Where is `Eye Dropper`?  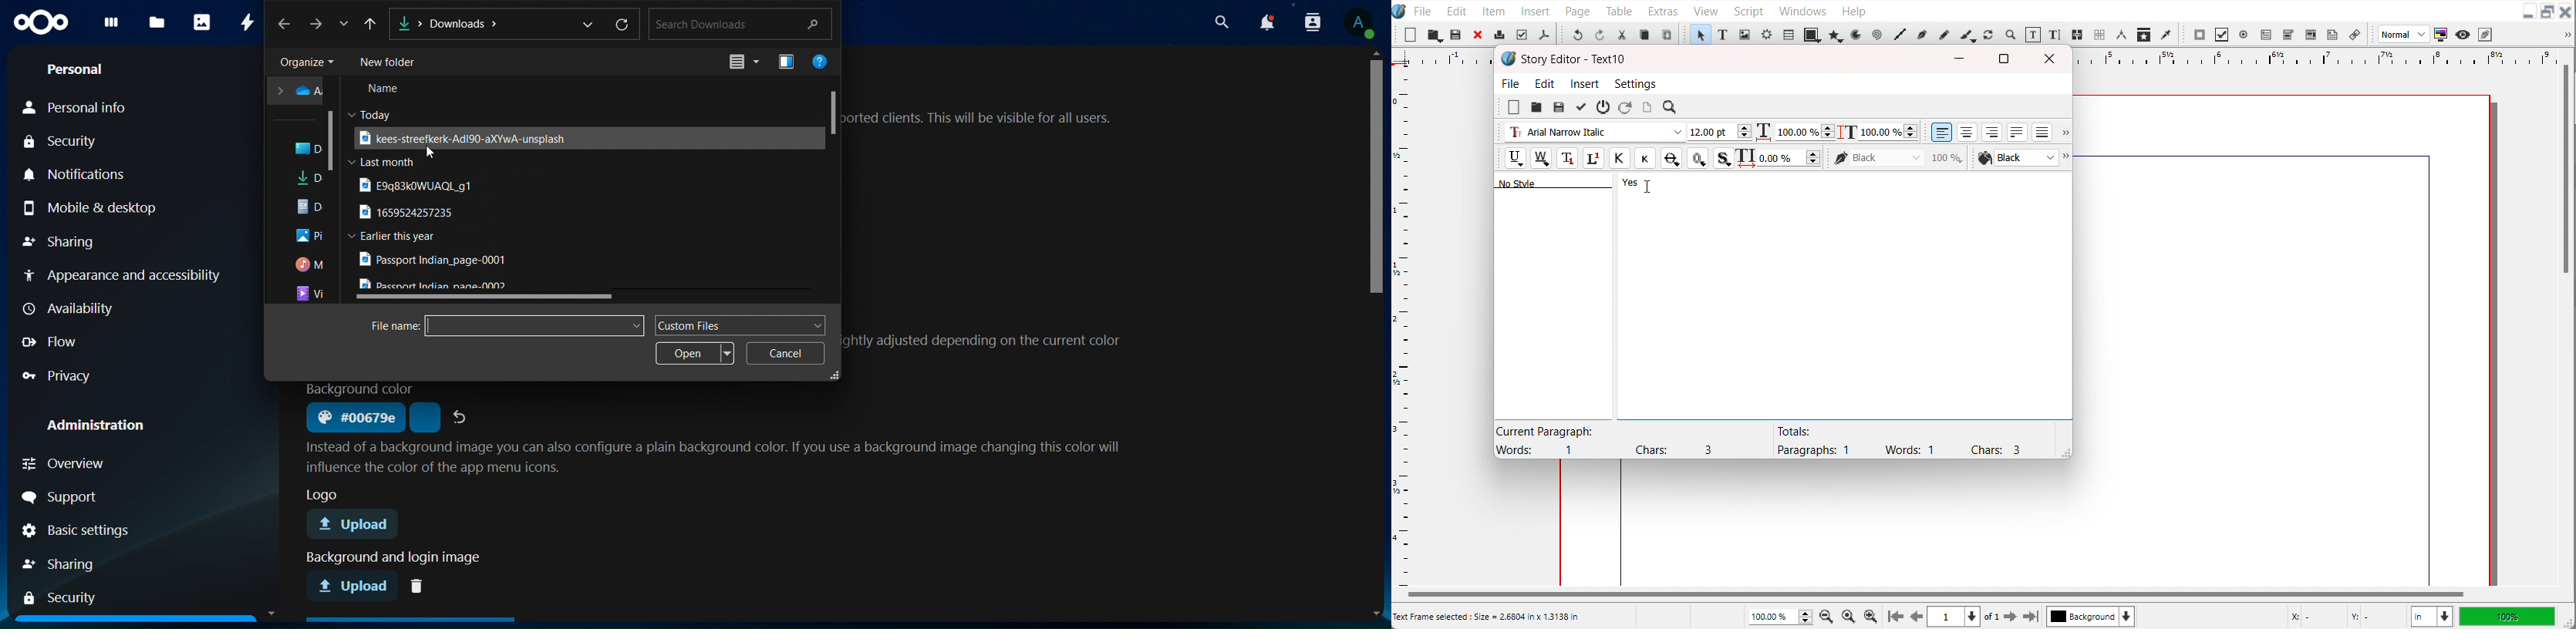
Eye Dropper is located at coordinates (2167, 34).